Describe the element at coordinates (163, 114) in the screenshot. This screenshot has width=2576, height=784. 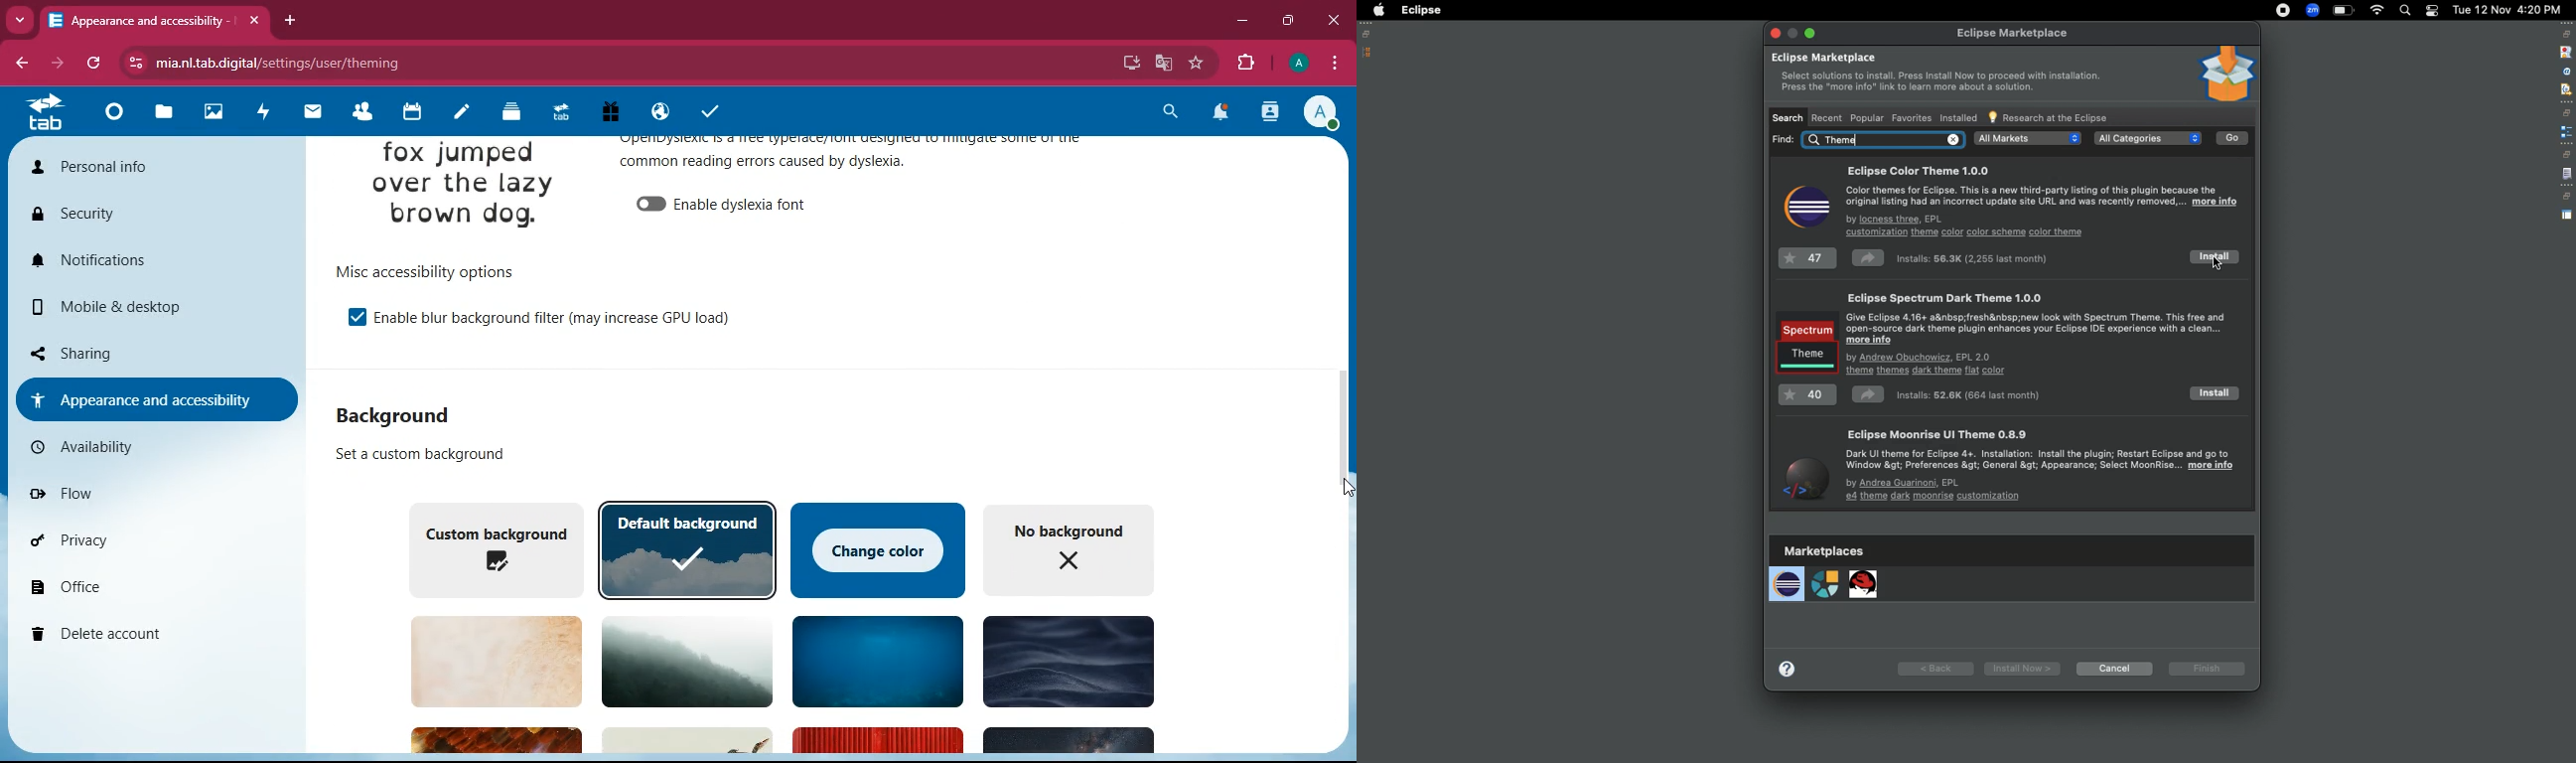
I see `files` at that location.